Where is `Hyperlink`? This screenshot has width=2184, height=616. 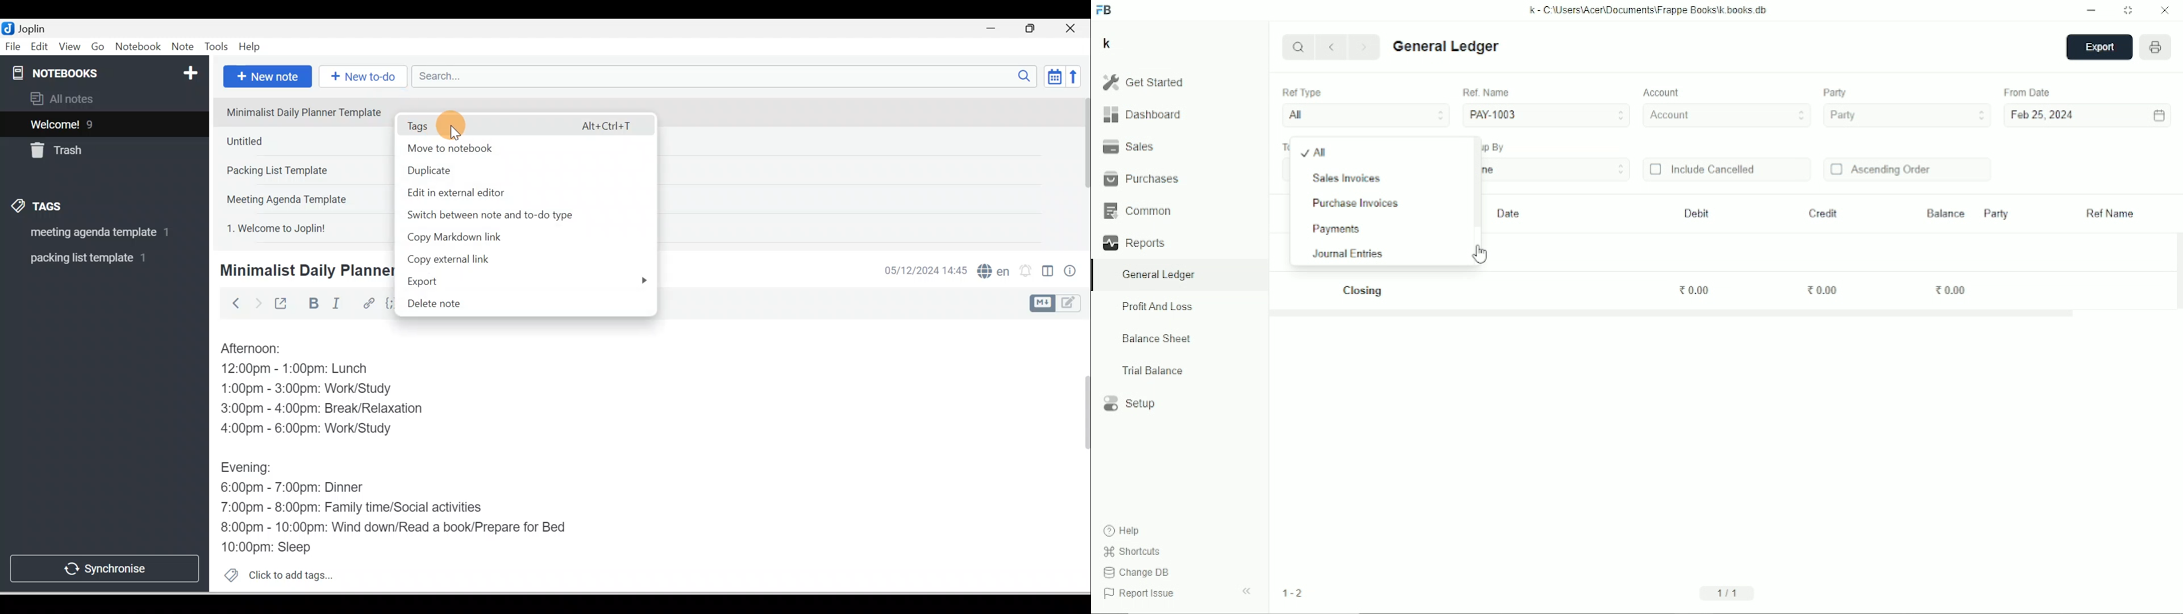 Hyperlink is located at coordinates (368, 304).